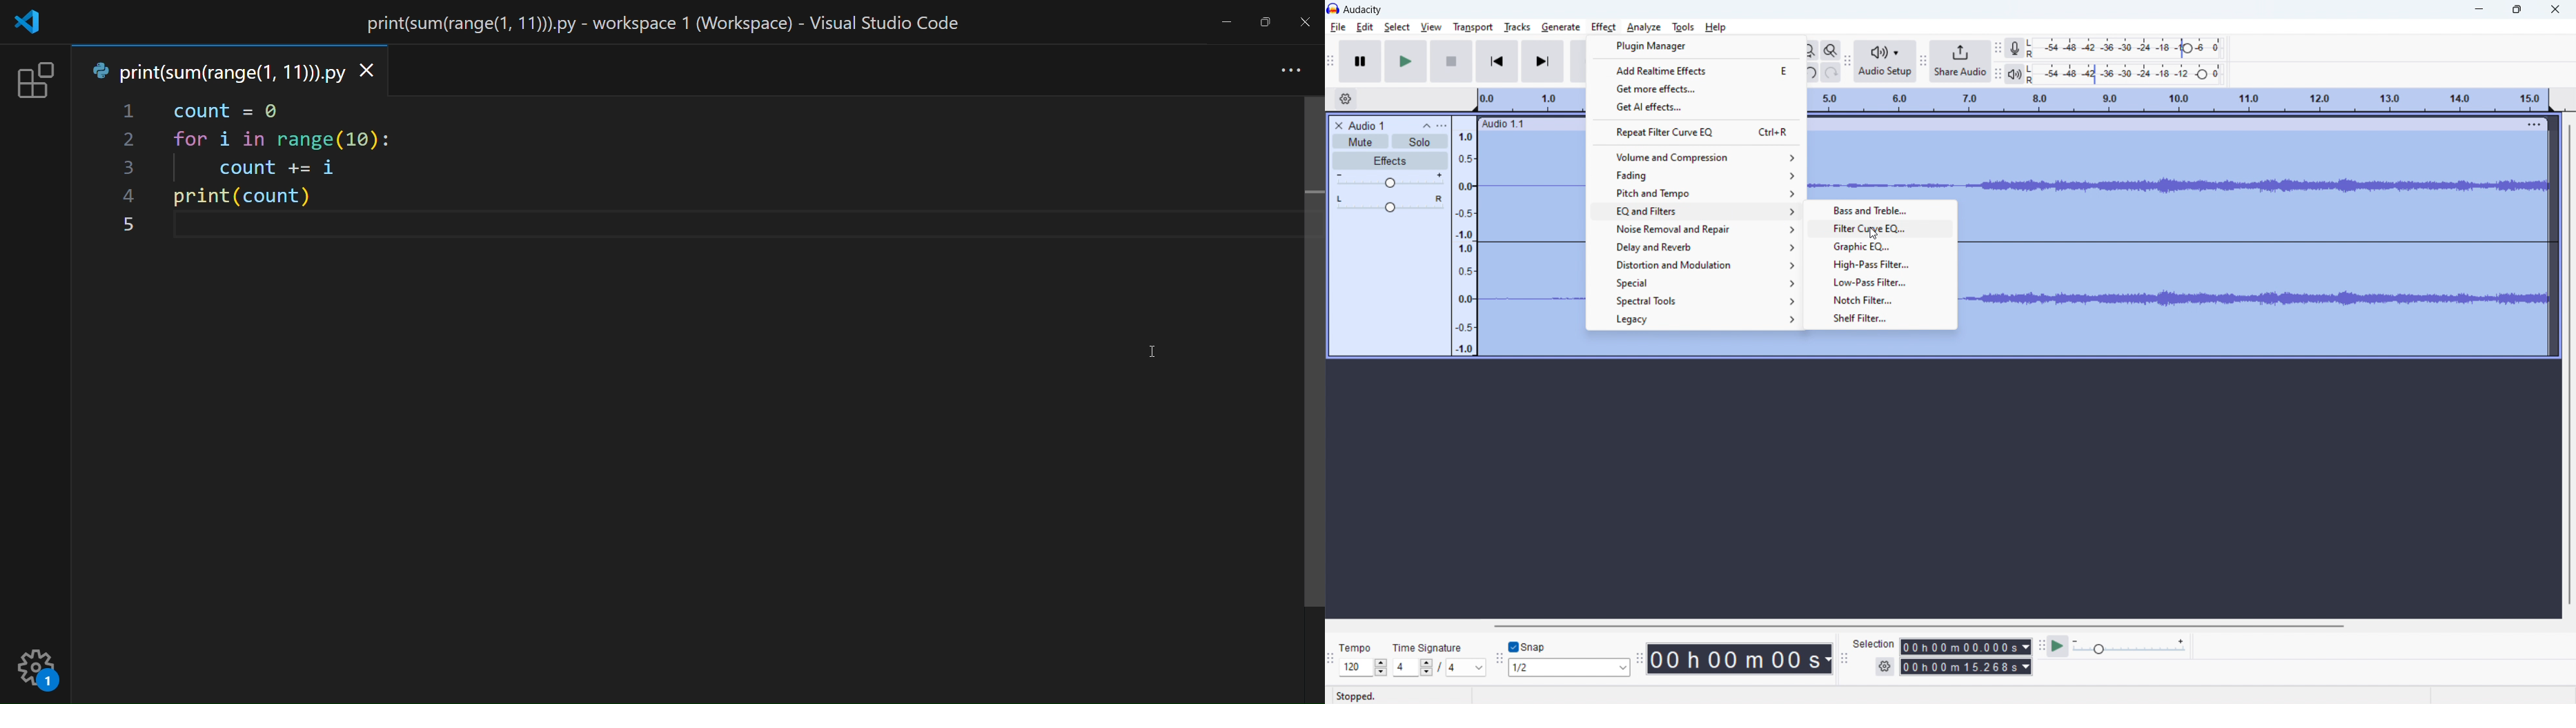 The image size is (2576, 728). Describe the element at coordinates (1694, 247) in the screenshot. I see `delay and reverb` at that location.